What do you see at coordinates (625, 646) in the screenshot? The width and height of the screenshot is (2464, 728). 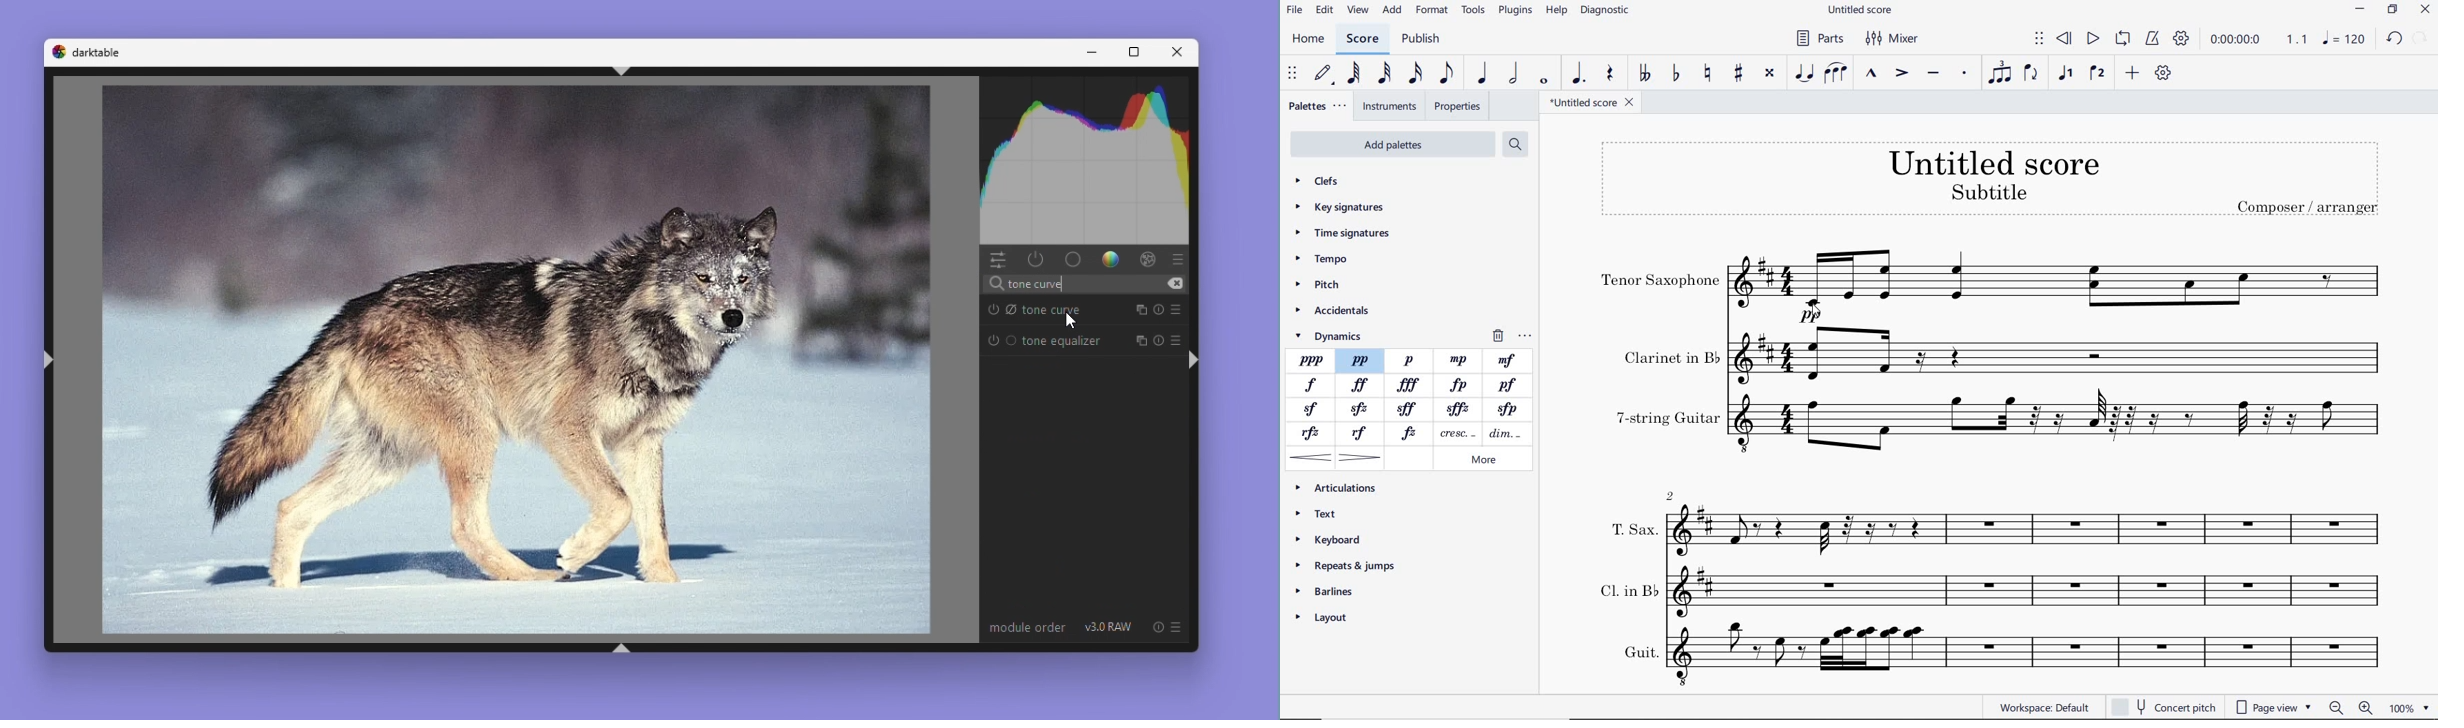 I see `shift+ctrl+b` at bounding box center [625, 646].